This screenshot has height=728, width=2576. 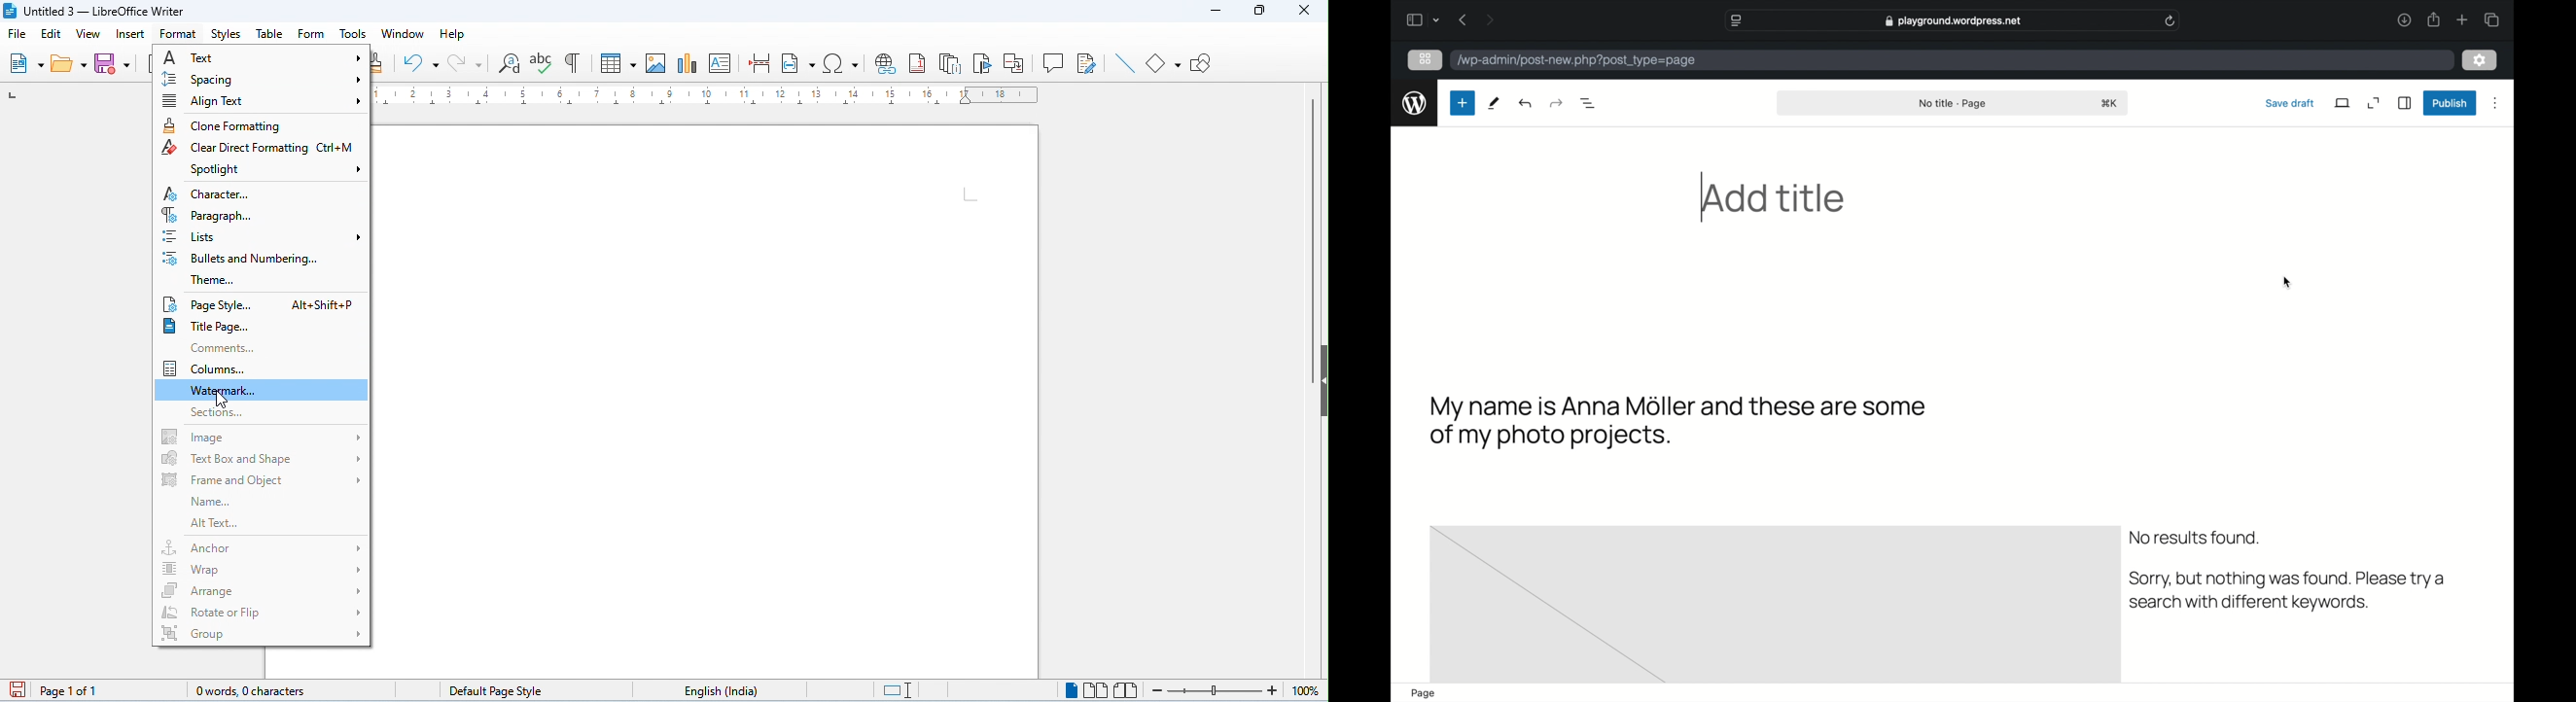 What do you see at coordinates (1414, 20) in the screenshot?
I see `sidebar` at bounding box center [1414, 20].